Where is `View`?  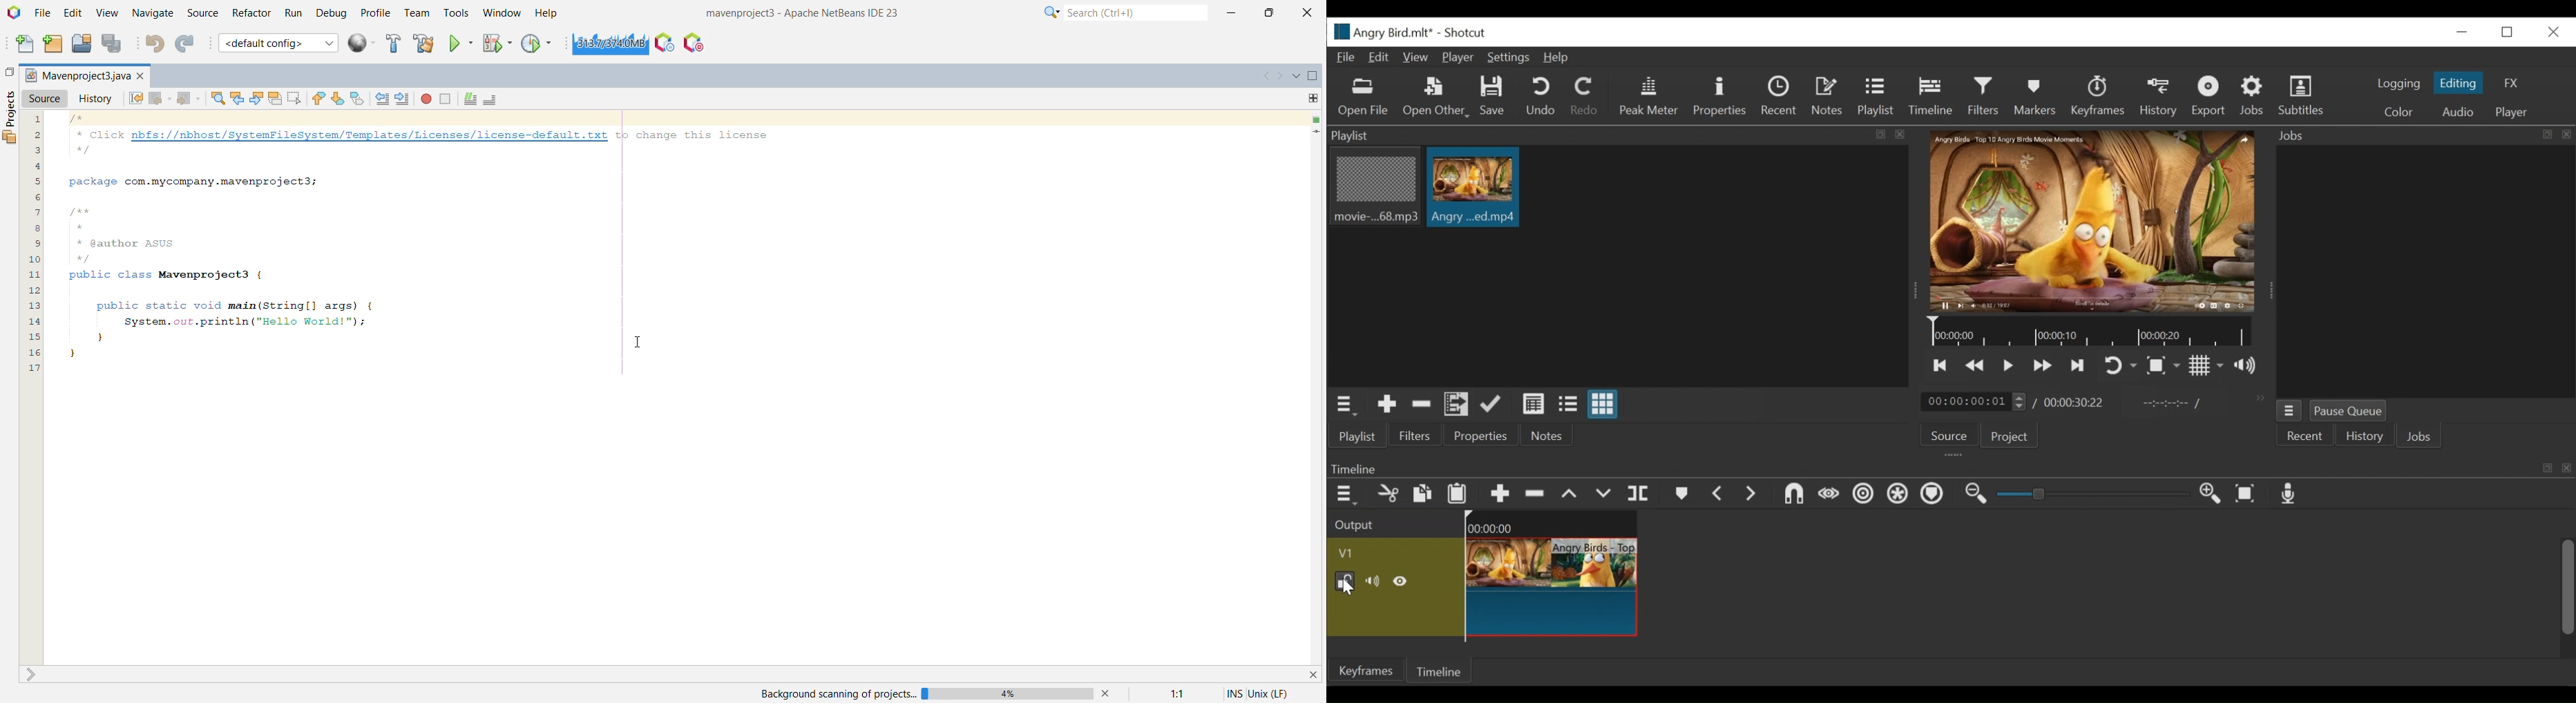
View is located at coordinates (1417, 58).